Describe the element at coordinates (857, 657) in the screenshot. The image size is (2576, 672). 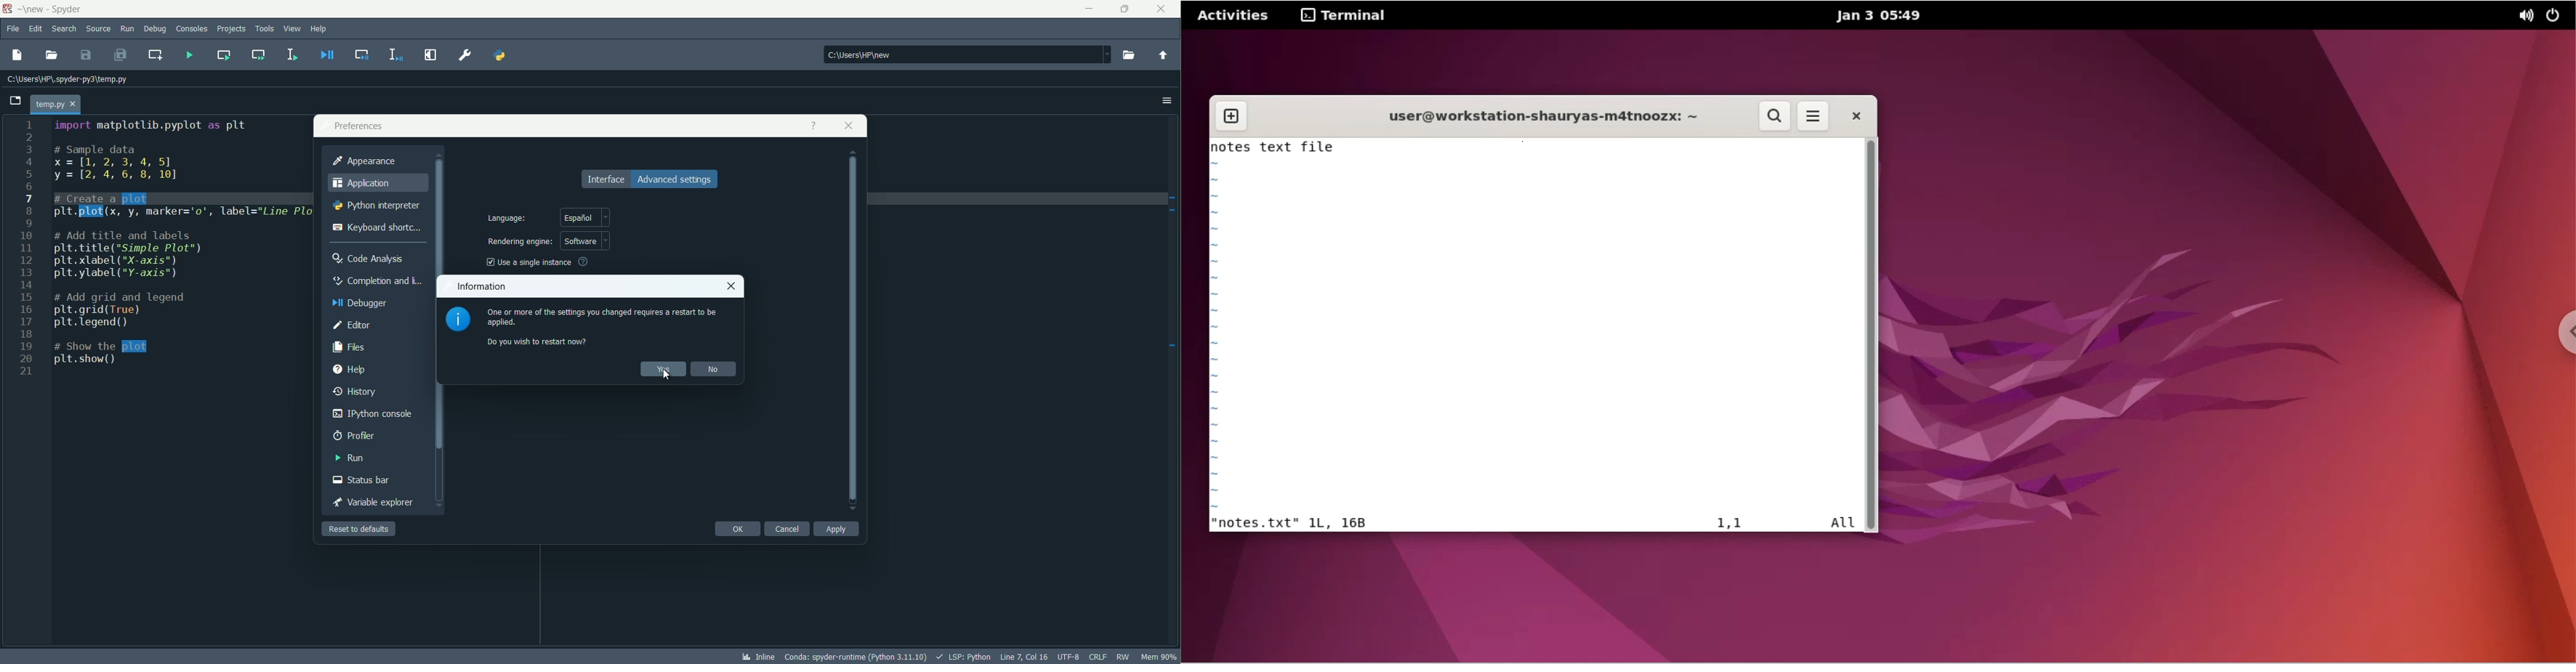
I see `interpreter` at that location.